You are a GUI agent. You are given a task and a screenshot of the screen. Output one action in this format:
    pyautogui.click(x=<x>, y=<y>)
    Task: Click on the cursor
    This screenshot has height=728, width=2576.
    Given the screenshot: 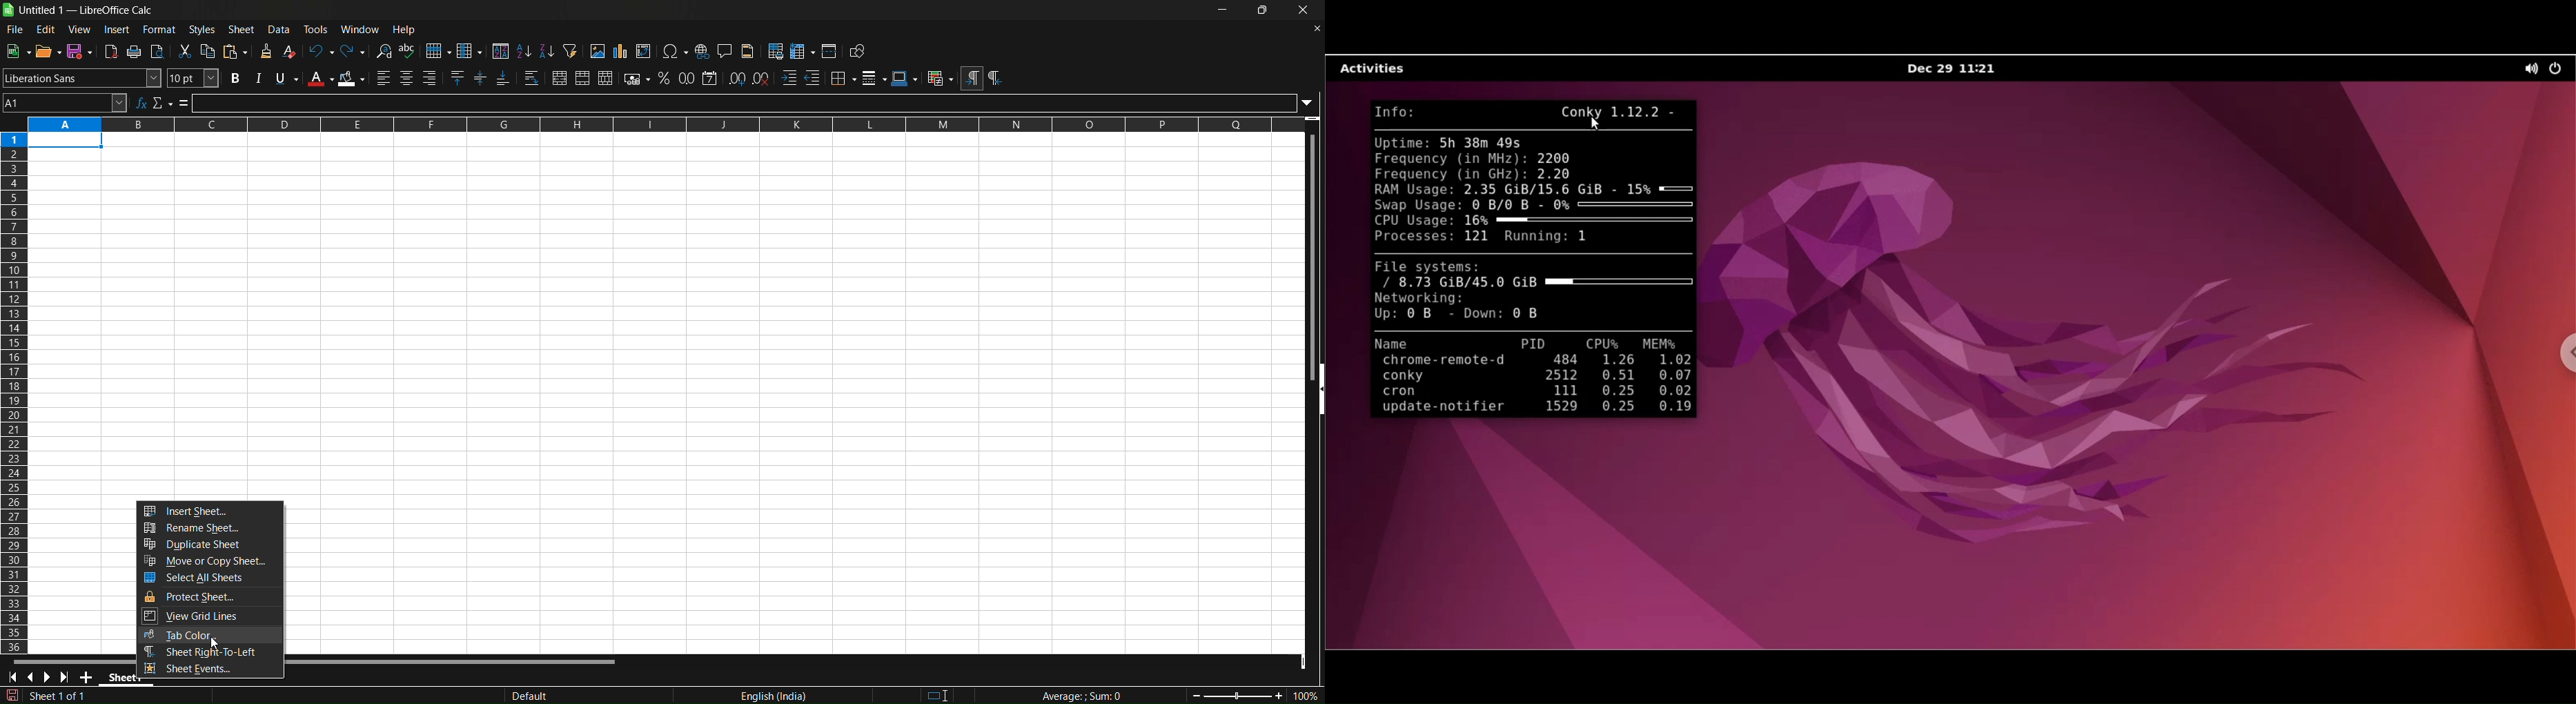 What is the action you would take?
    pyautogui.click(x=213, y=644)
    